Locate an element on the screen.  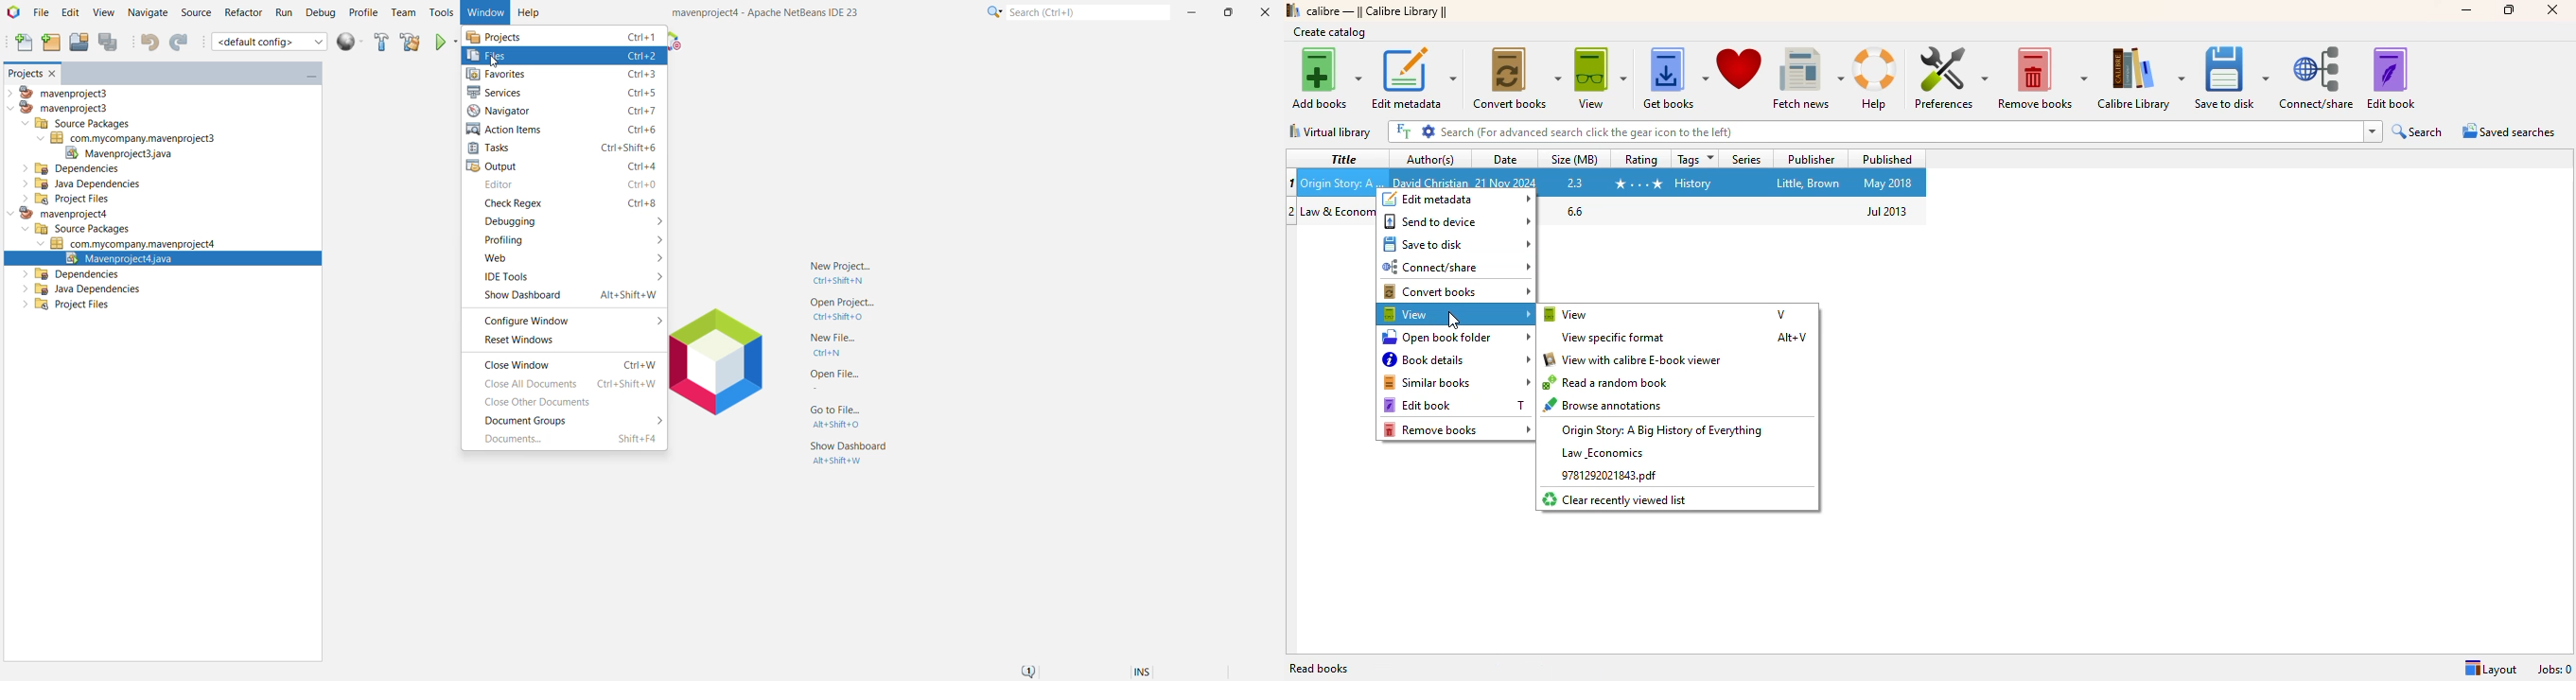
create catalog is located at coordinates (1330, 32).